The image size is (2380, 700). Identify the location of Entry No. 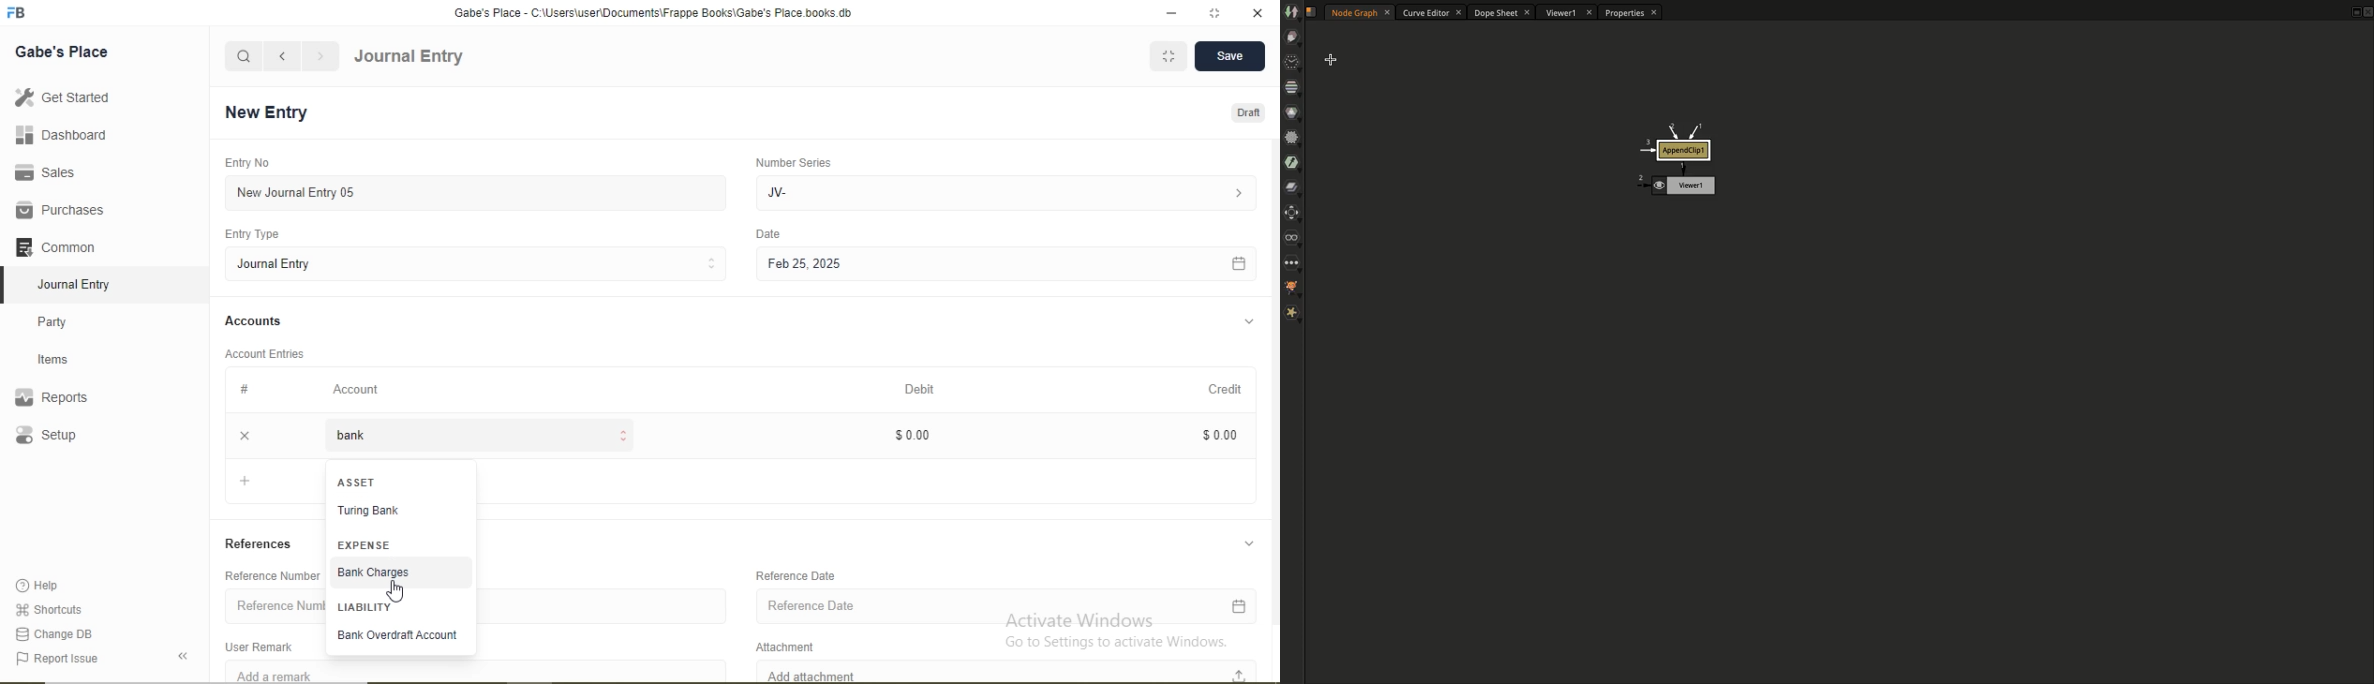
(244, 162).